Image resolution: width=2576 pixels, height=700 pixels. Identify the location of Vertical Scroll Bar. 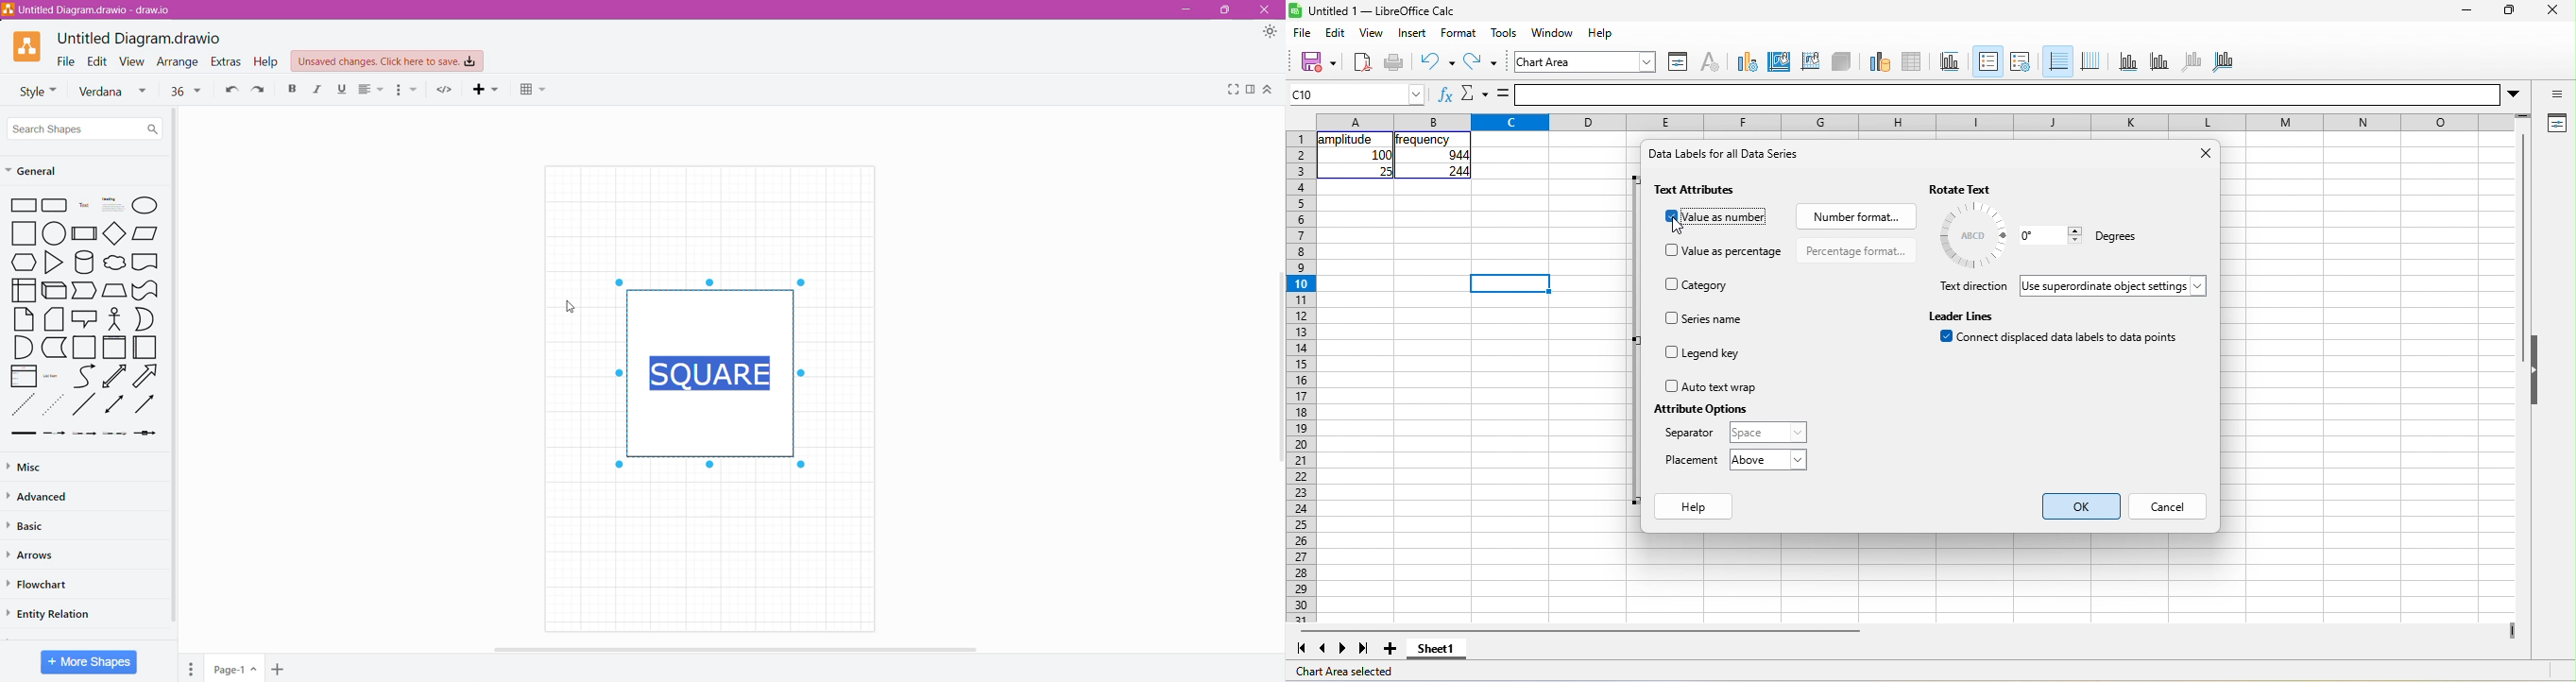
(174, 379).